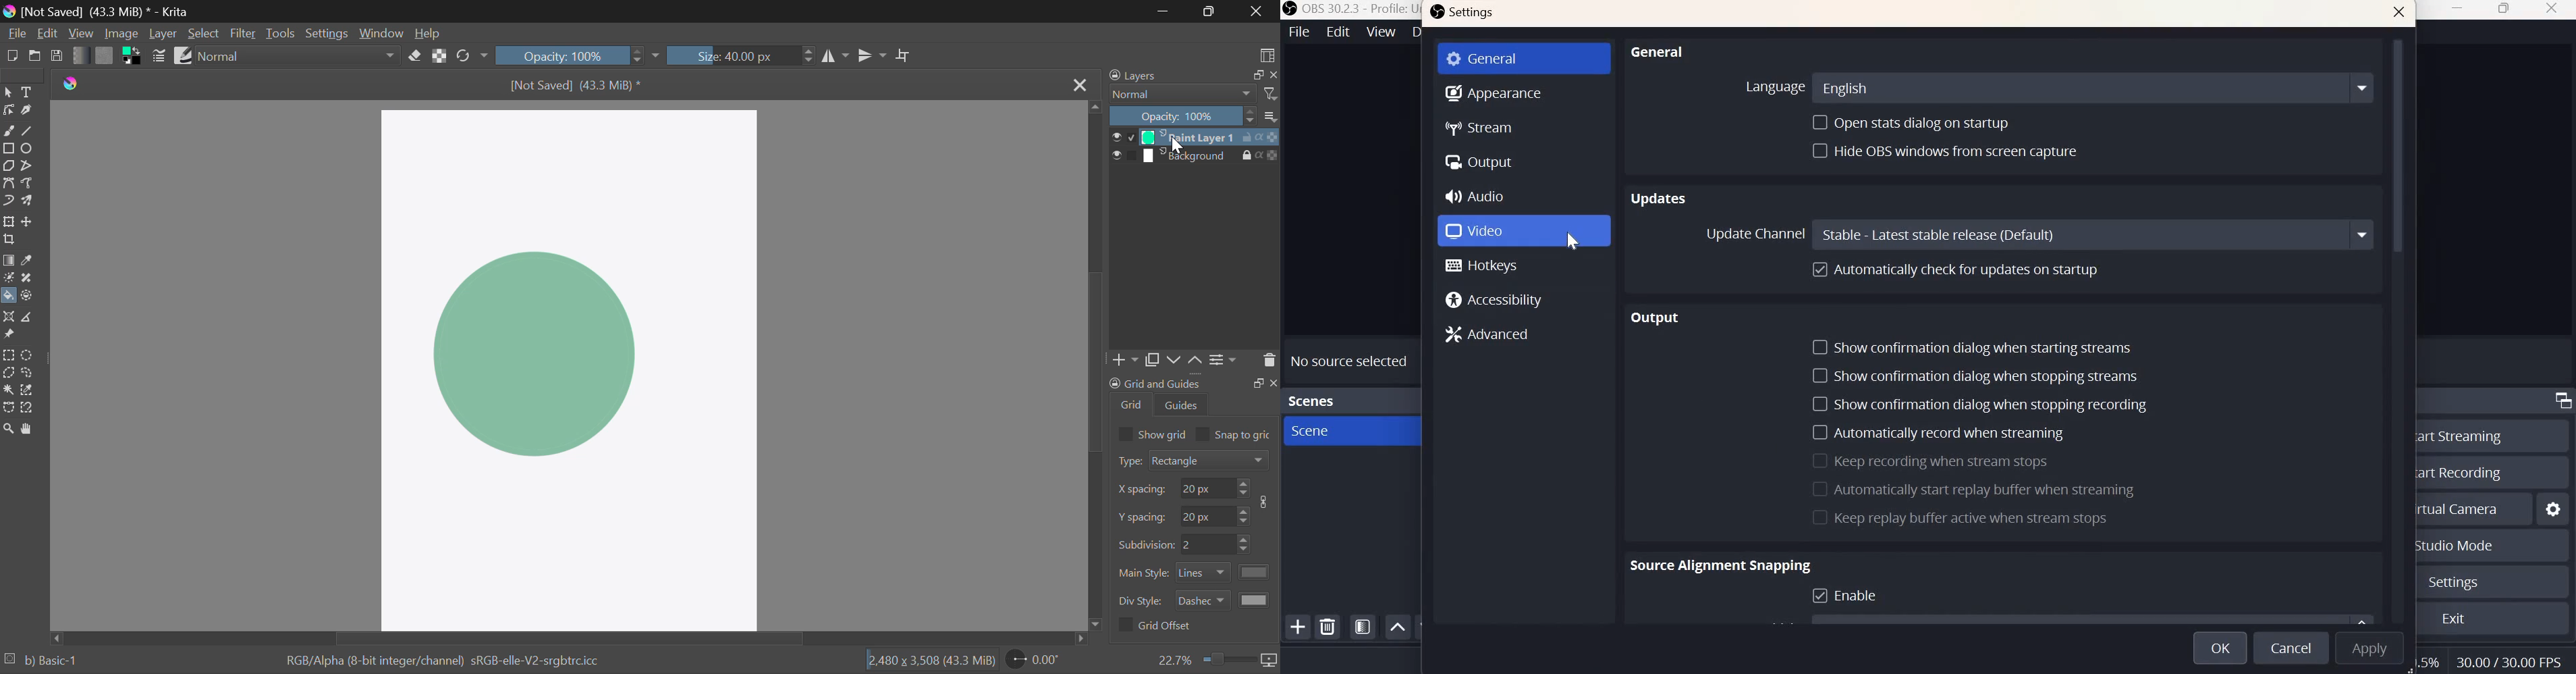 This screenshot has width=2576, height=700. Describe the element at coordinates (2291, 649) in the screenshot. I see `Cancel` at that location.